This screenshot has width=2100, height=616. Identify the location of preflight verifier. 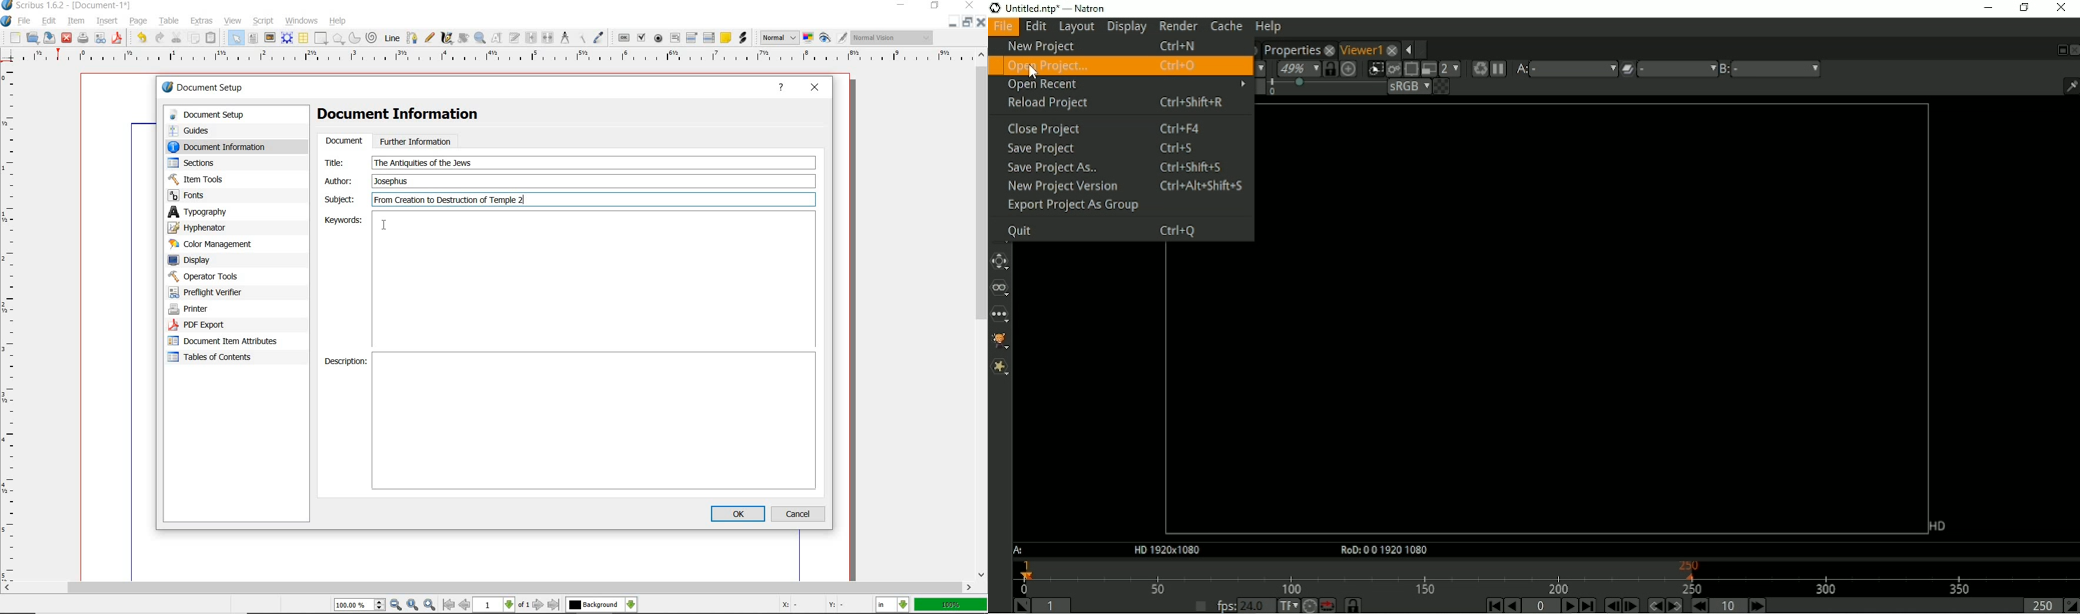
(100, 39).